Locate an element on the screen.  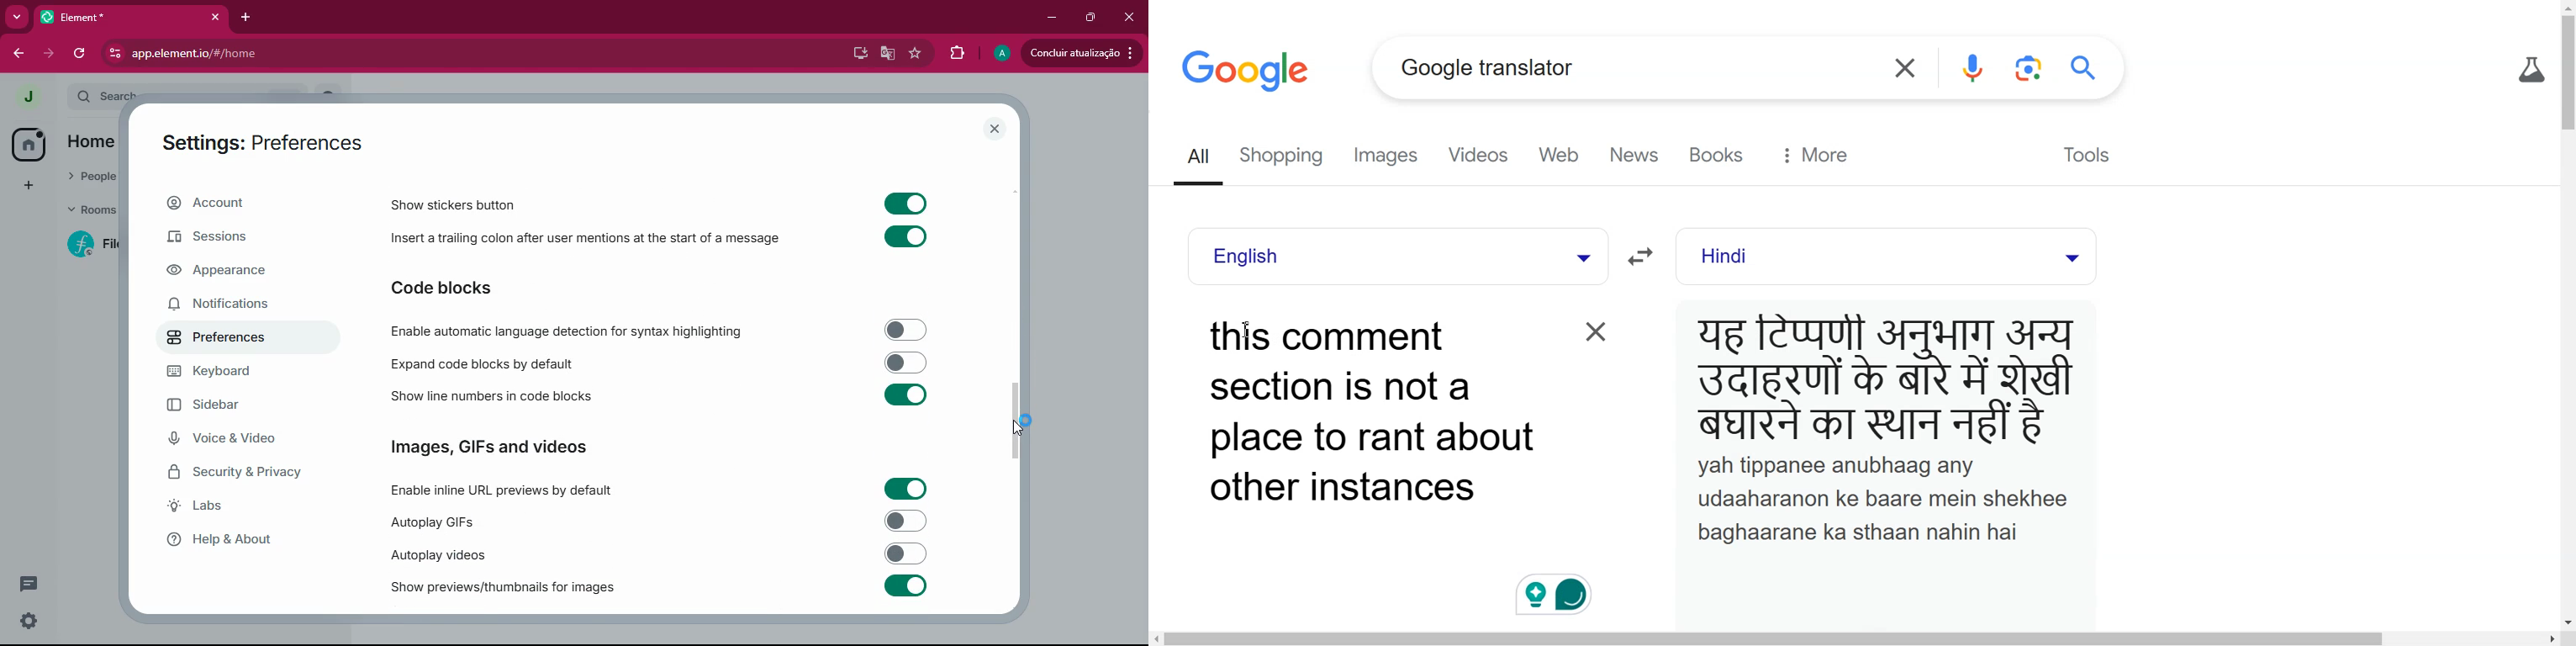
Drop down box is located at coordinates (2070, 256).